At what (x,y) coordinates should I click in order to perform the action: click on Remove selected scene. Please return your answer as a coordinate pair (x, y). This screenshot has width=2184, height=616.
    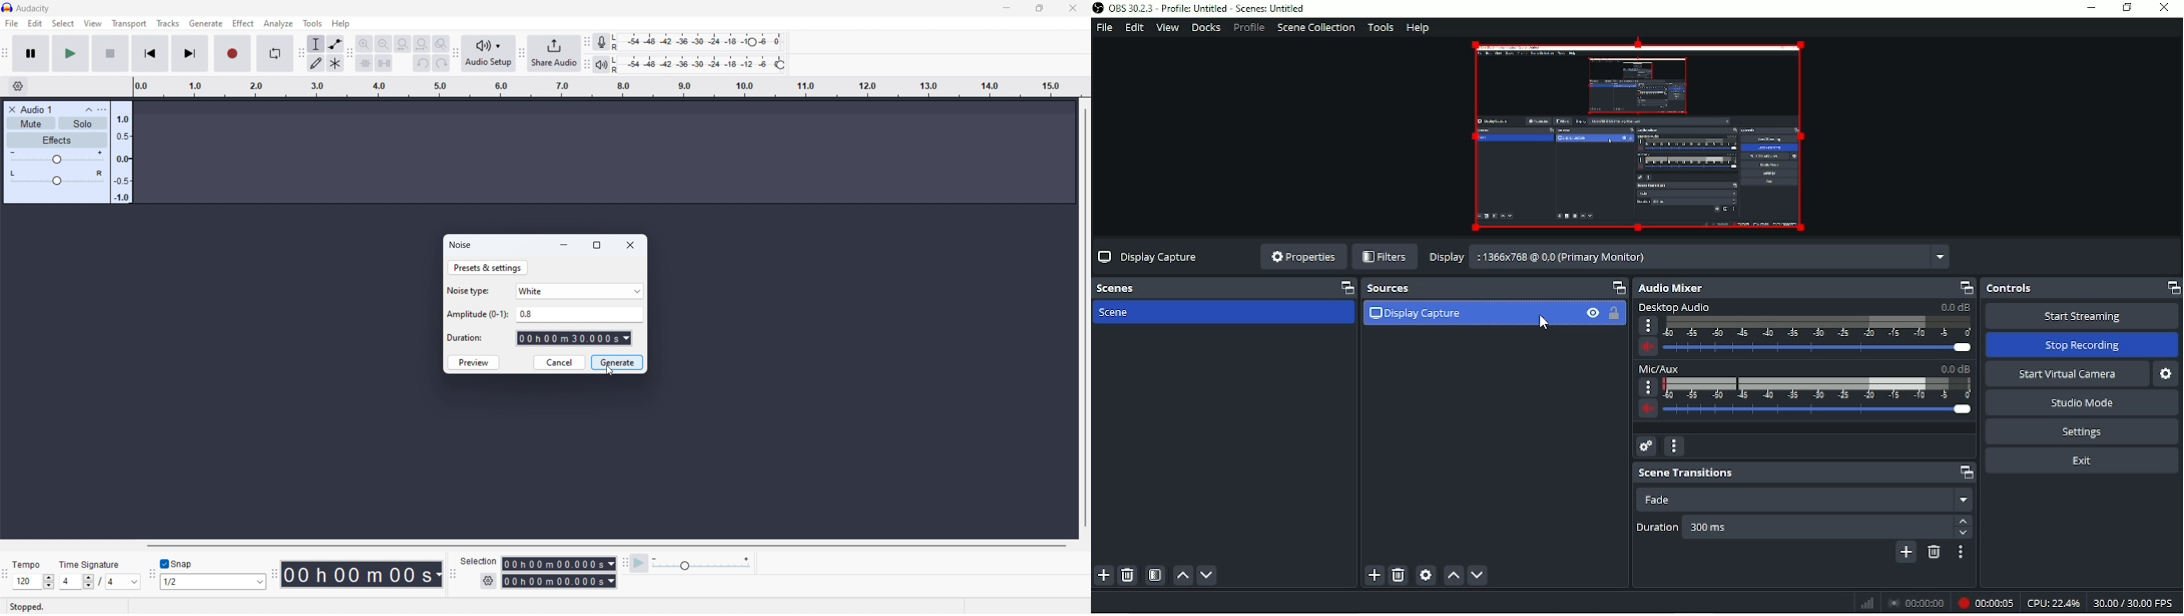
    Looking at the image, I should click on (1128, 575).